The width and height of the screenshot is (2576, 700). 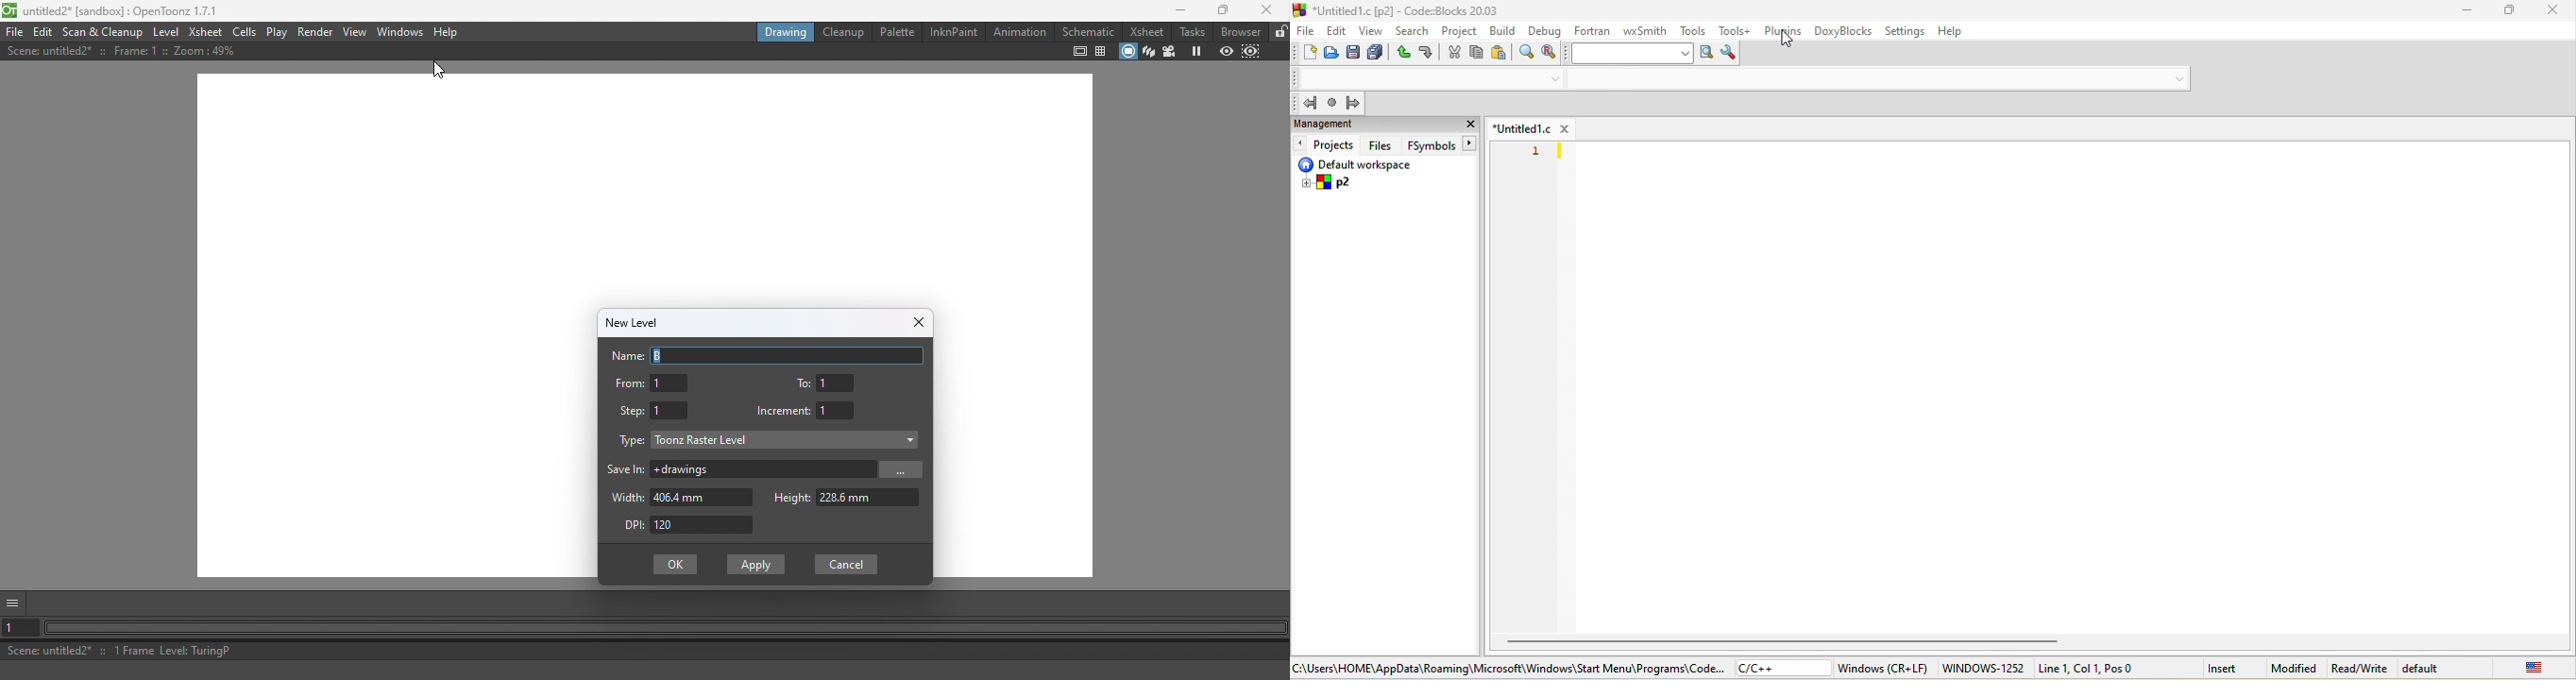 What do you see at coordinates (1404, 52) in the screenshot?
I see `undo` at bounding box center [1404, 52].